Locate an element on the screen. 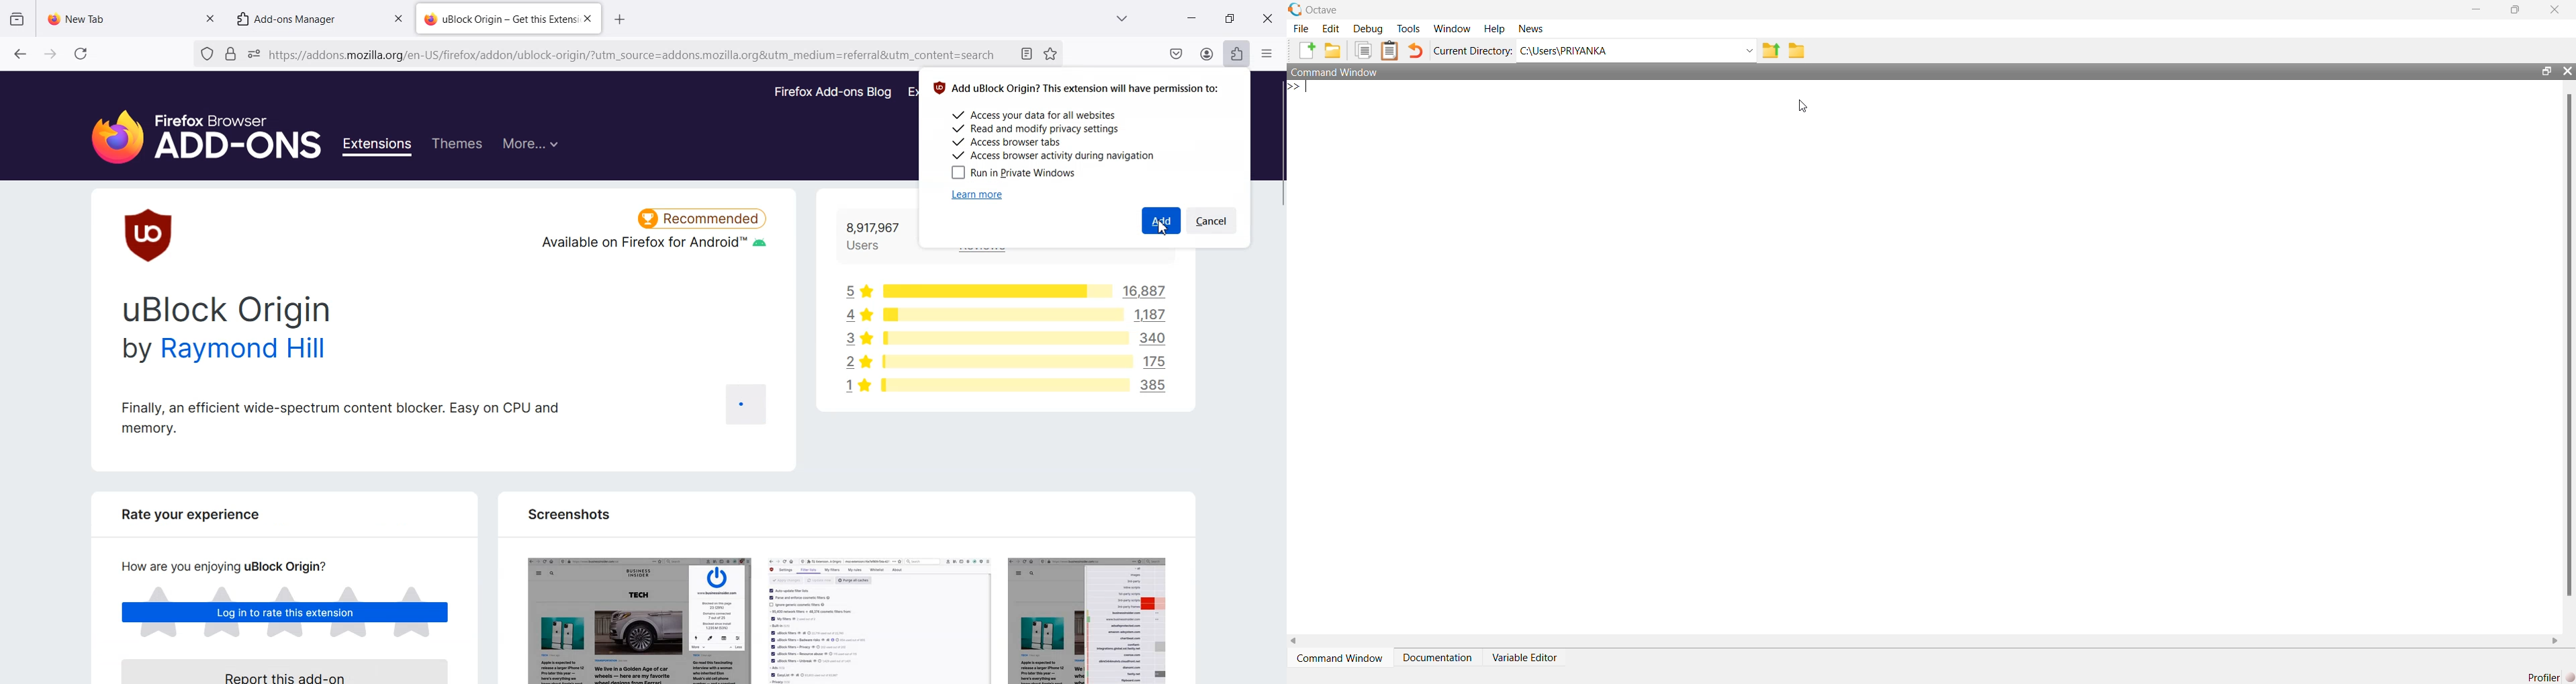 The height and width of the screenshot is (700, 2576). 1187 users is located at coordinates (1155, 315).